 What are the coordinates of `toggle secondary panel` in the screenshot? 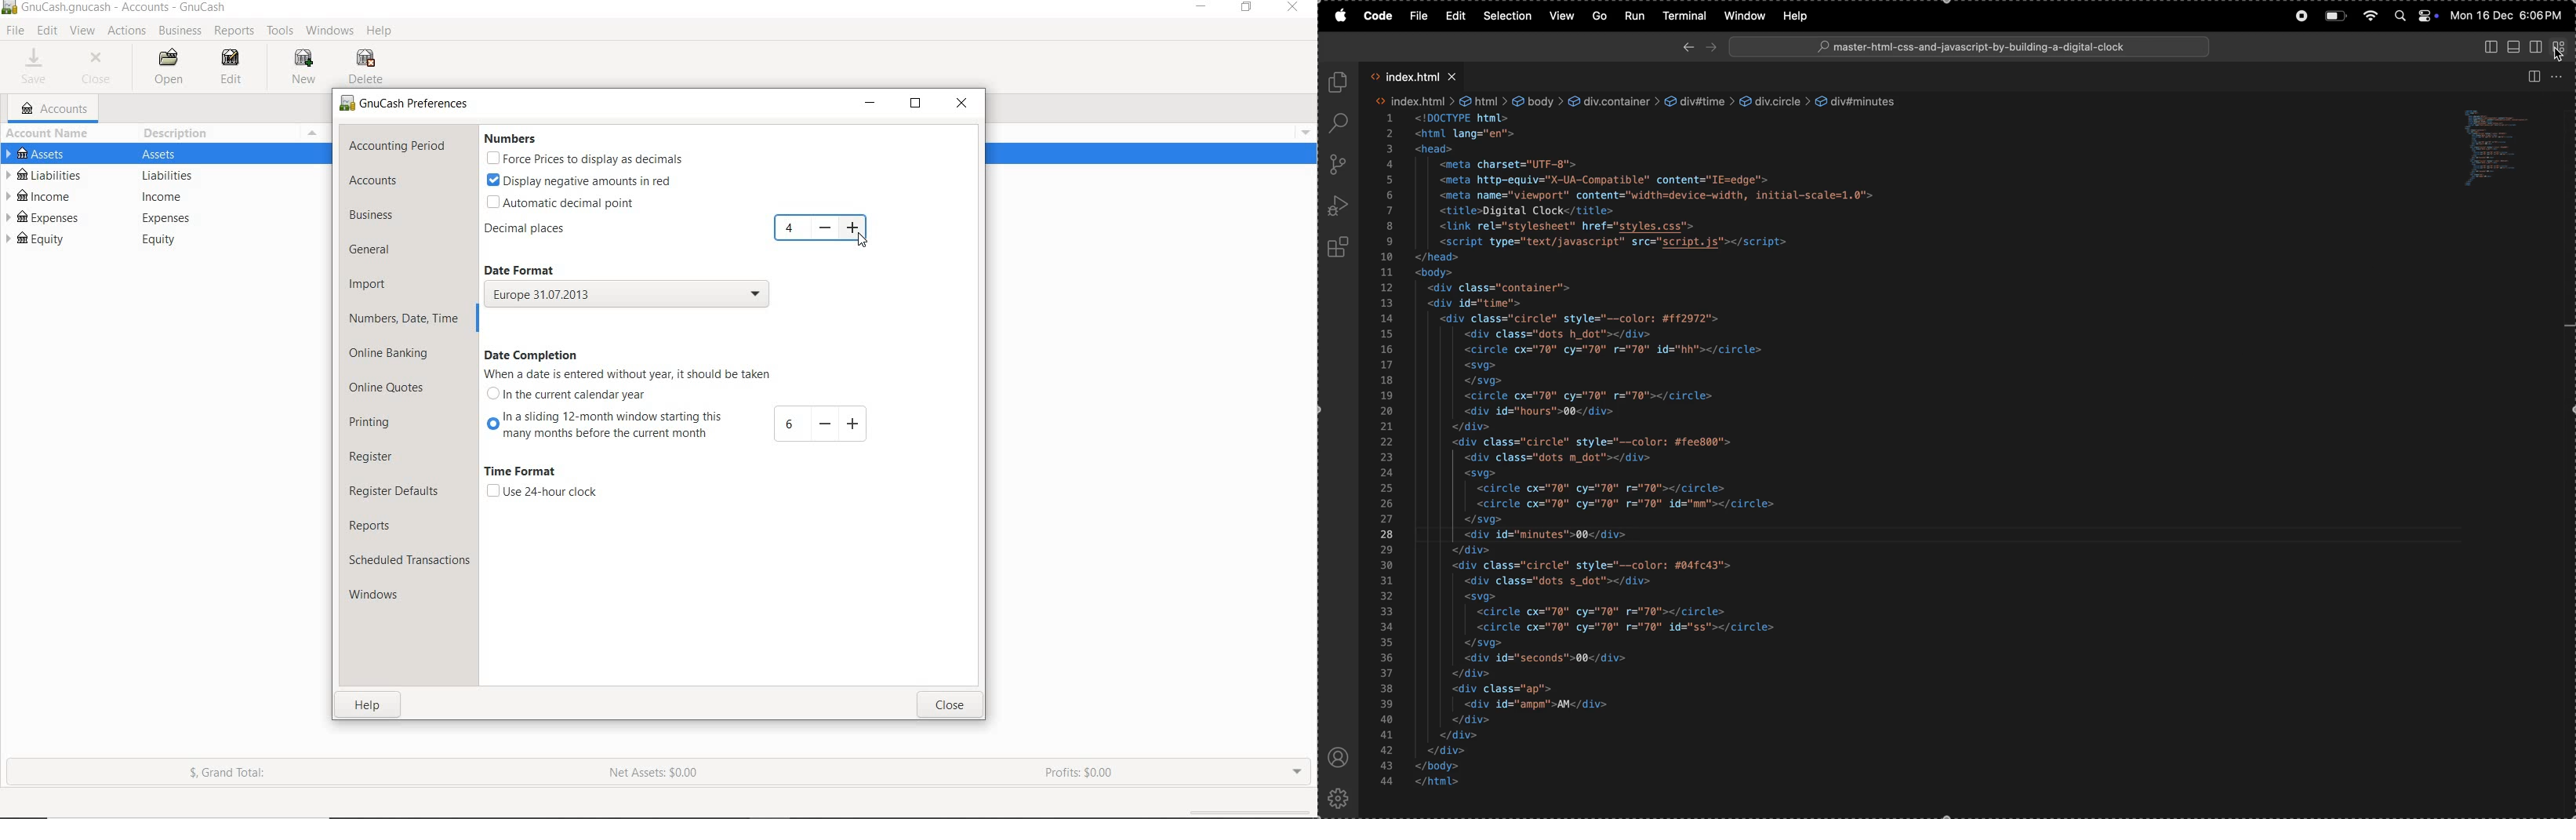 It's located at (2536, 47).